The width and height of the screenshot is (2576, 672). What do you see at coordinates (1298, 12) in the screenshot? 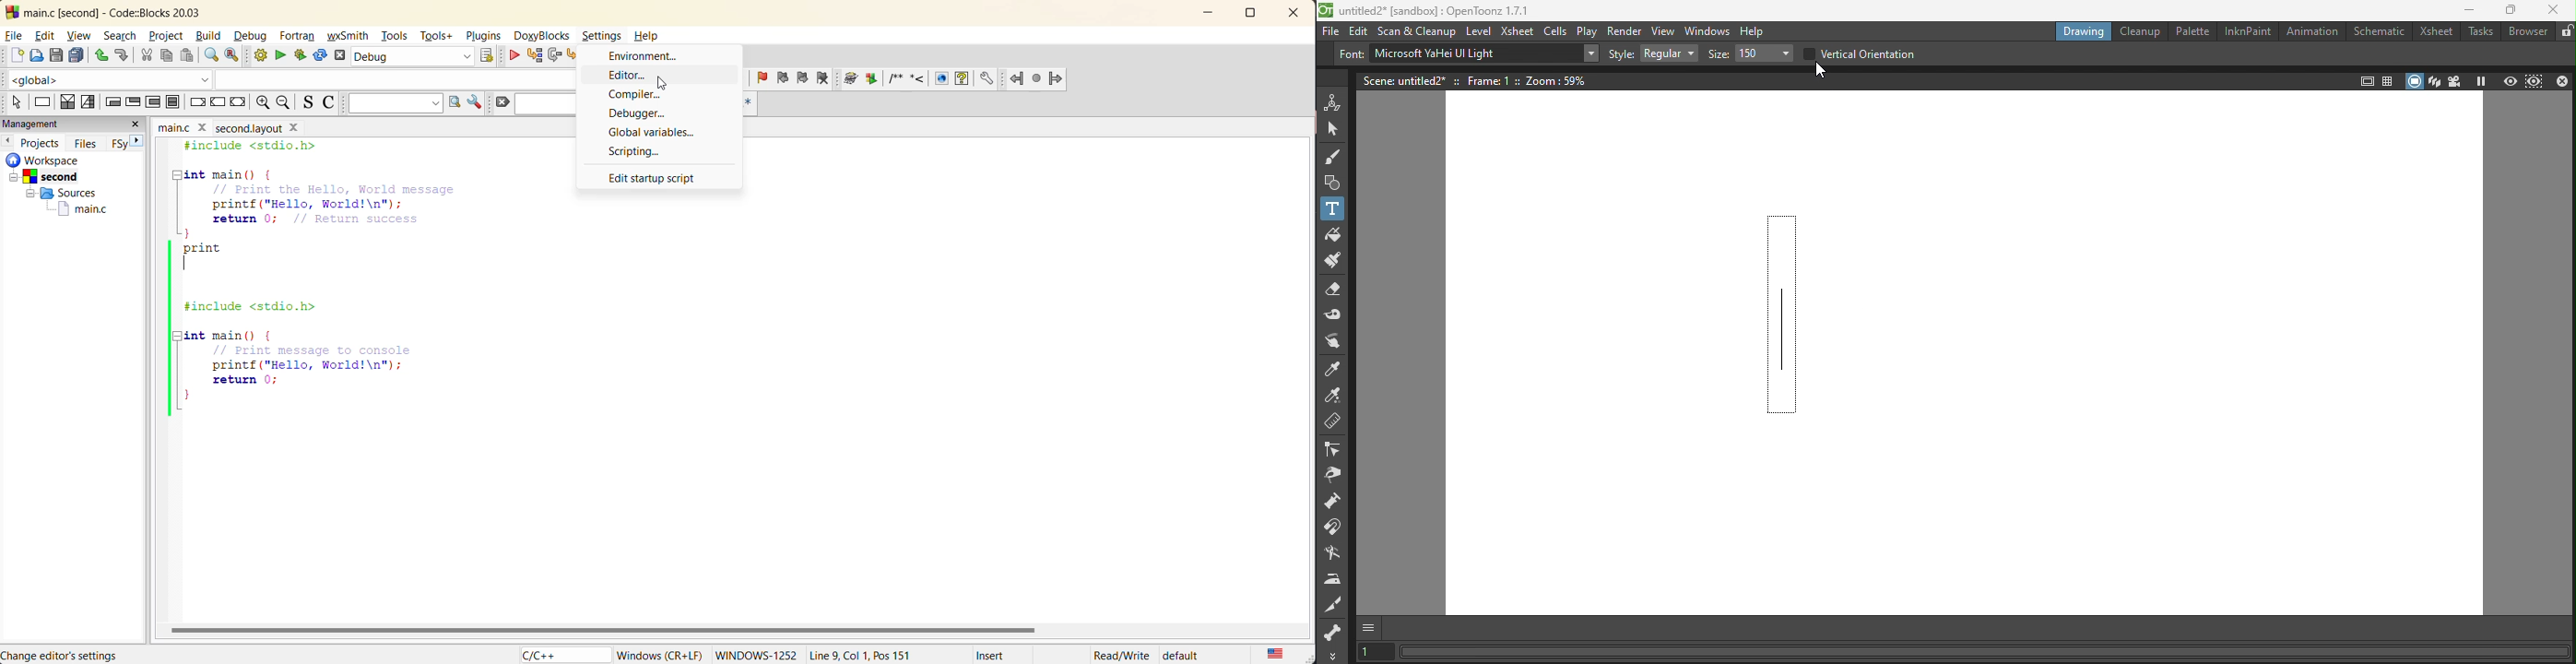
I see `close` at bounding box center [1298, 12].